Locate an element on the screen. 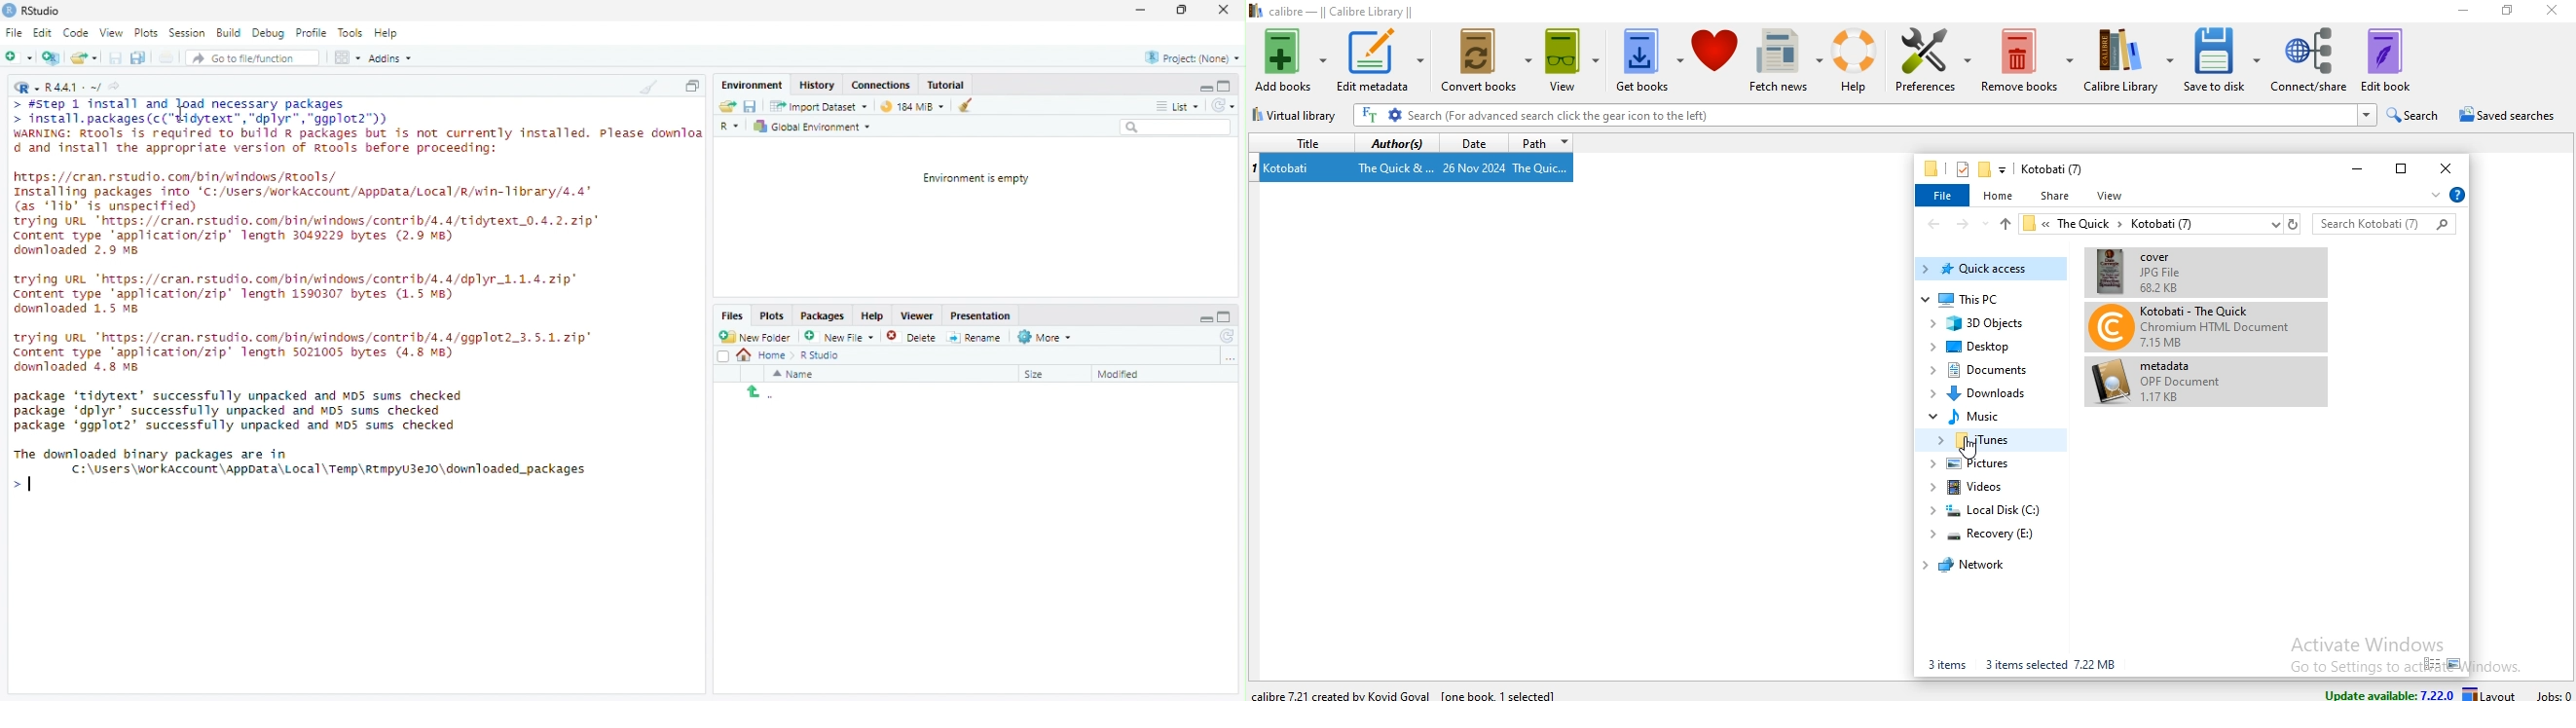 The width and height of the screenshot is (2576, 728). large icon view is located at coordinates (2455, 664).